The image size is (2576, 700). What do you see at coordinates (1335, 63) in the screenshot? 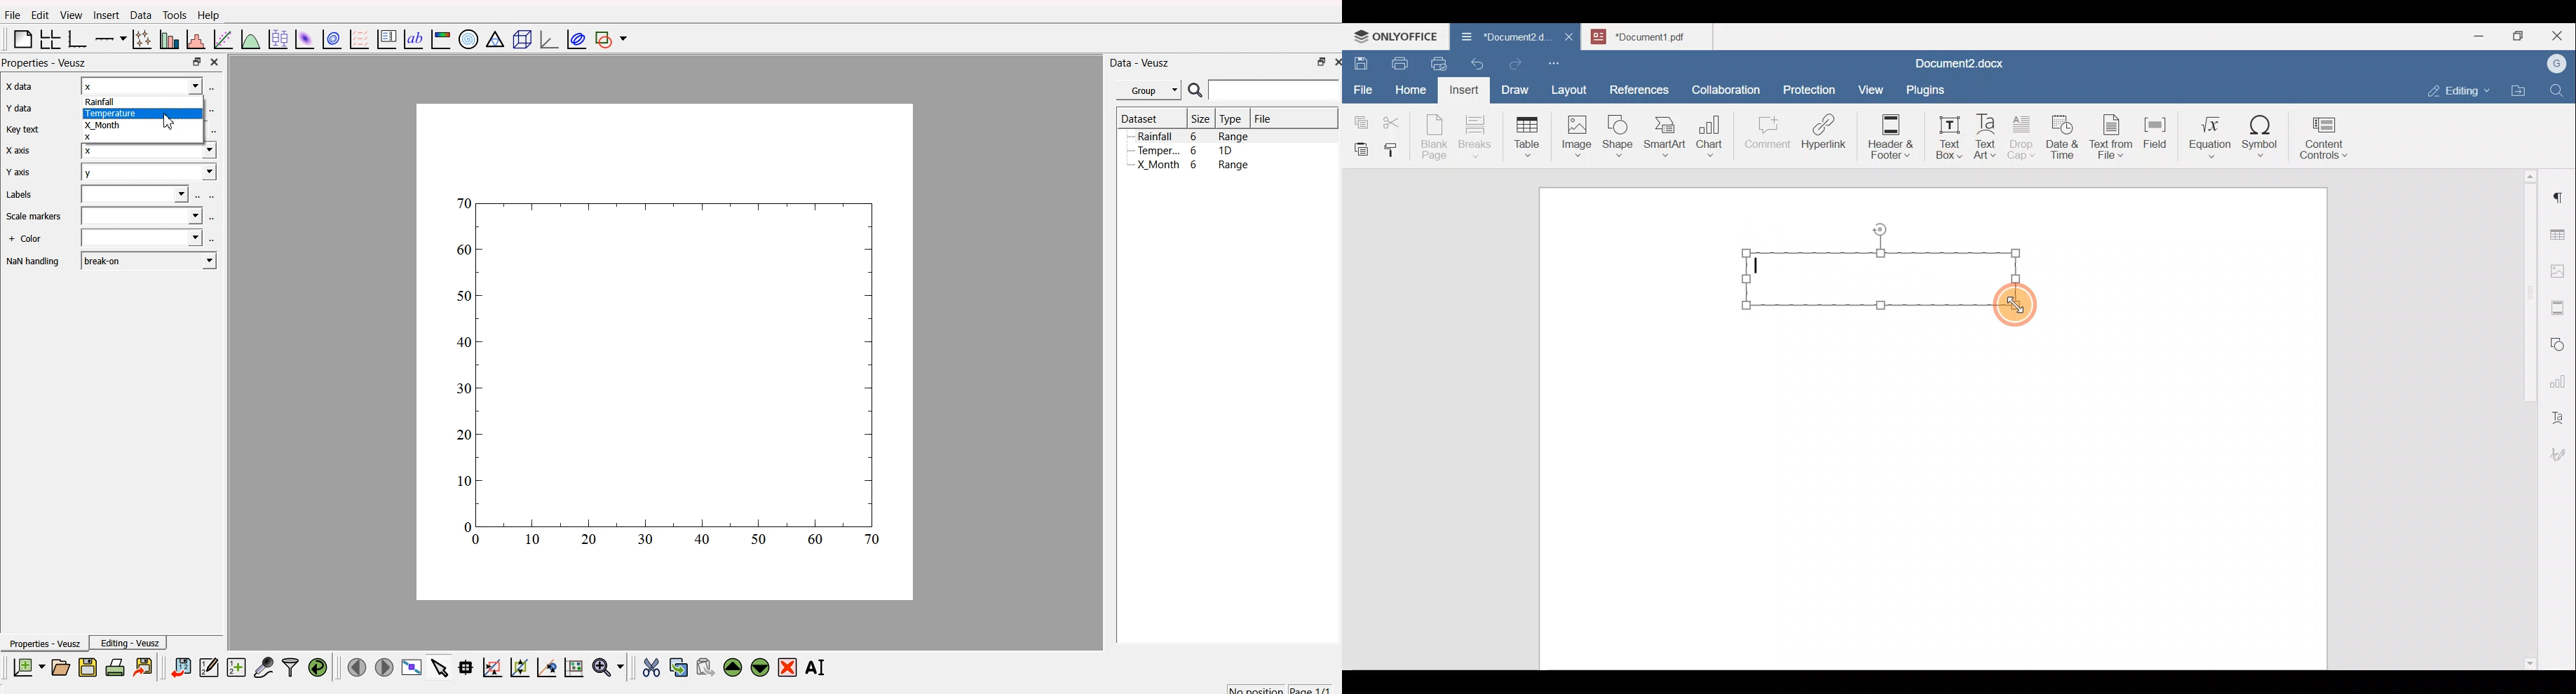
I see `close` at bounding box center [1335, 63].